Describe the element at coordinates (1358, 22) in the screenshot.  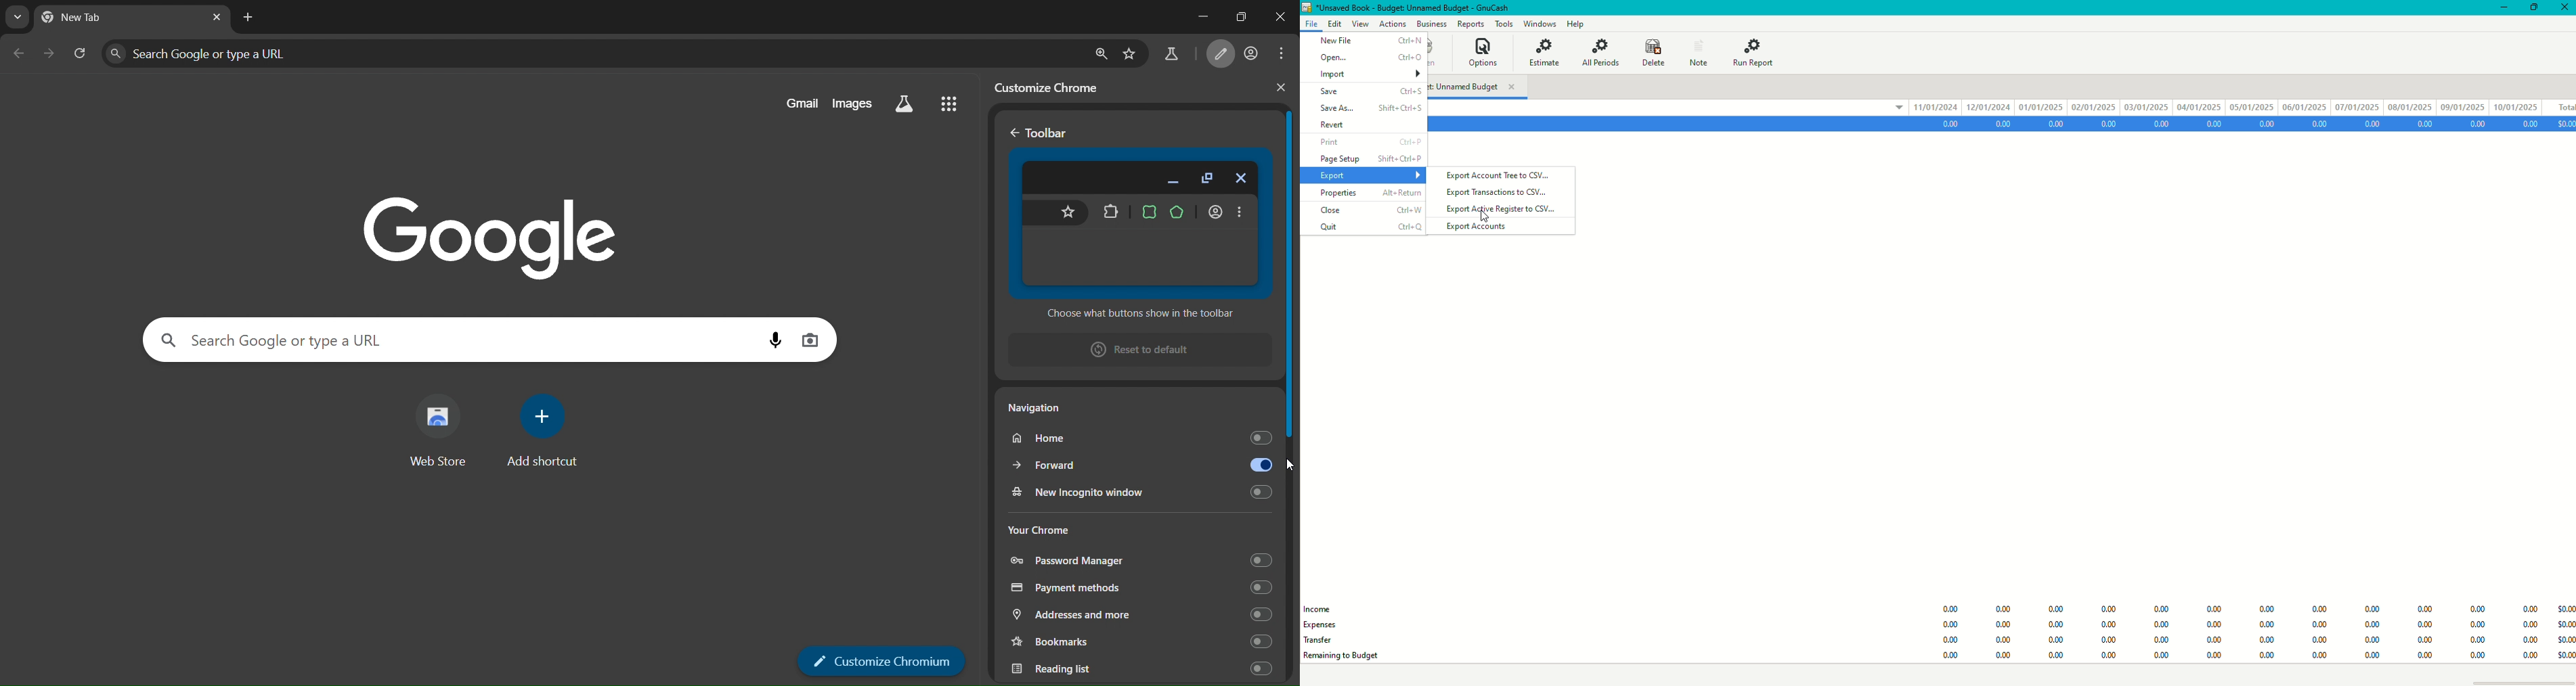
I see `View` at that location.